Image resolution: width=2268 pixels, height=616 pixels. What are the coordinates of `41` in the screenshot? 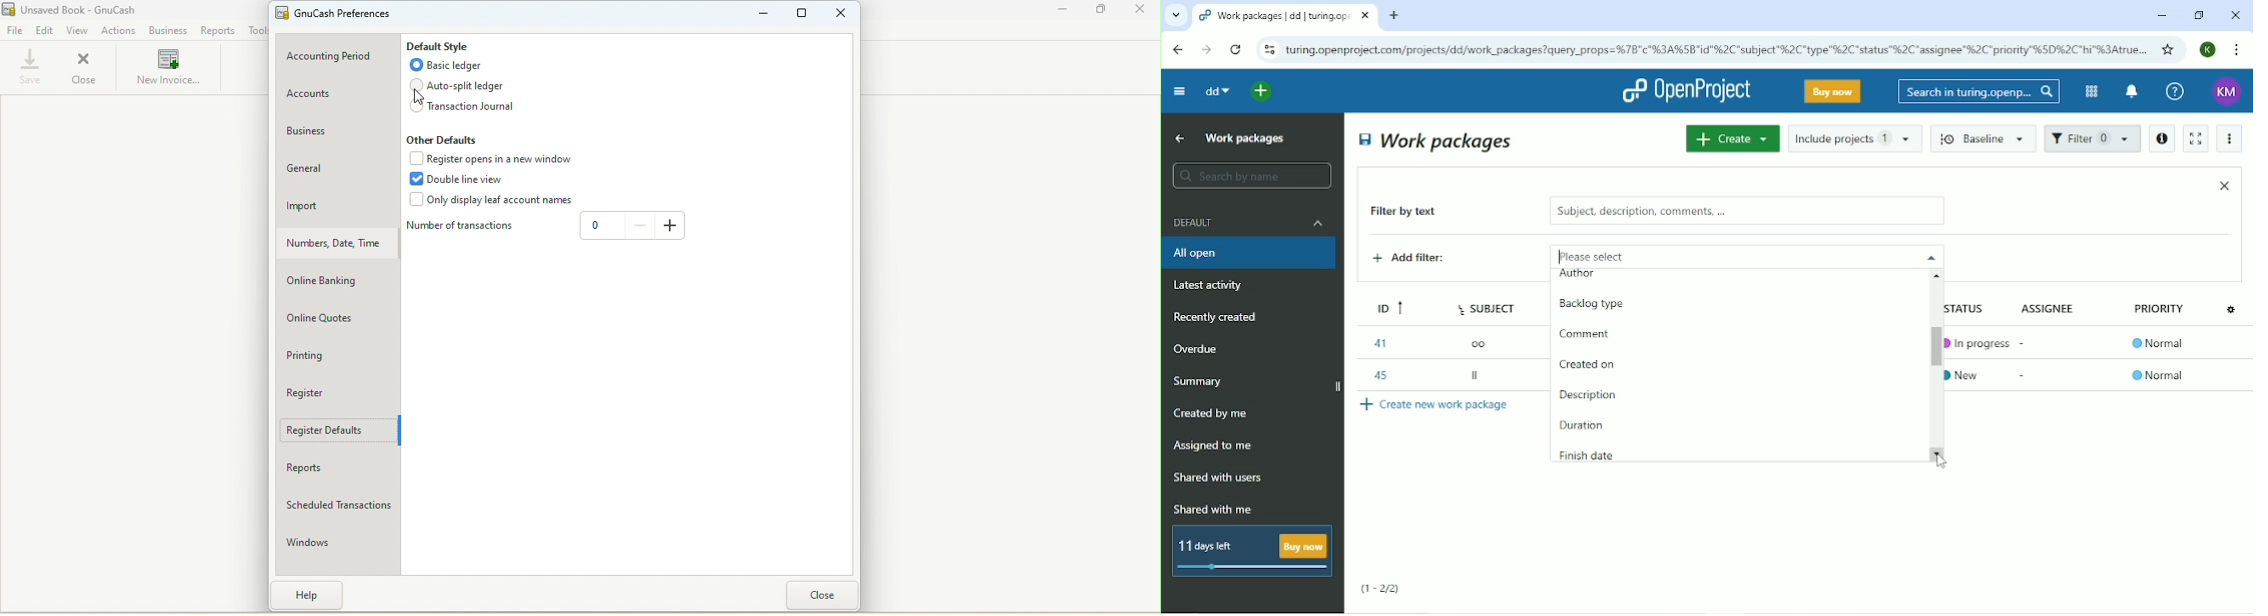 It's located at (1379, 343).